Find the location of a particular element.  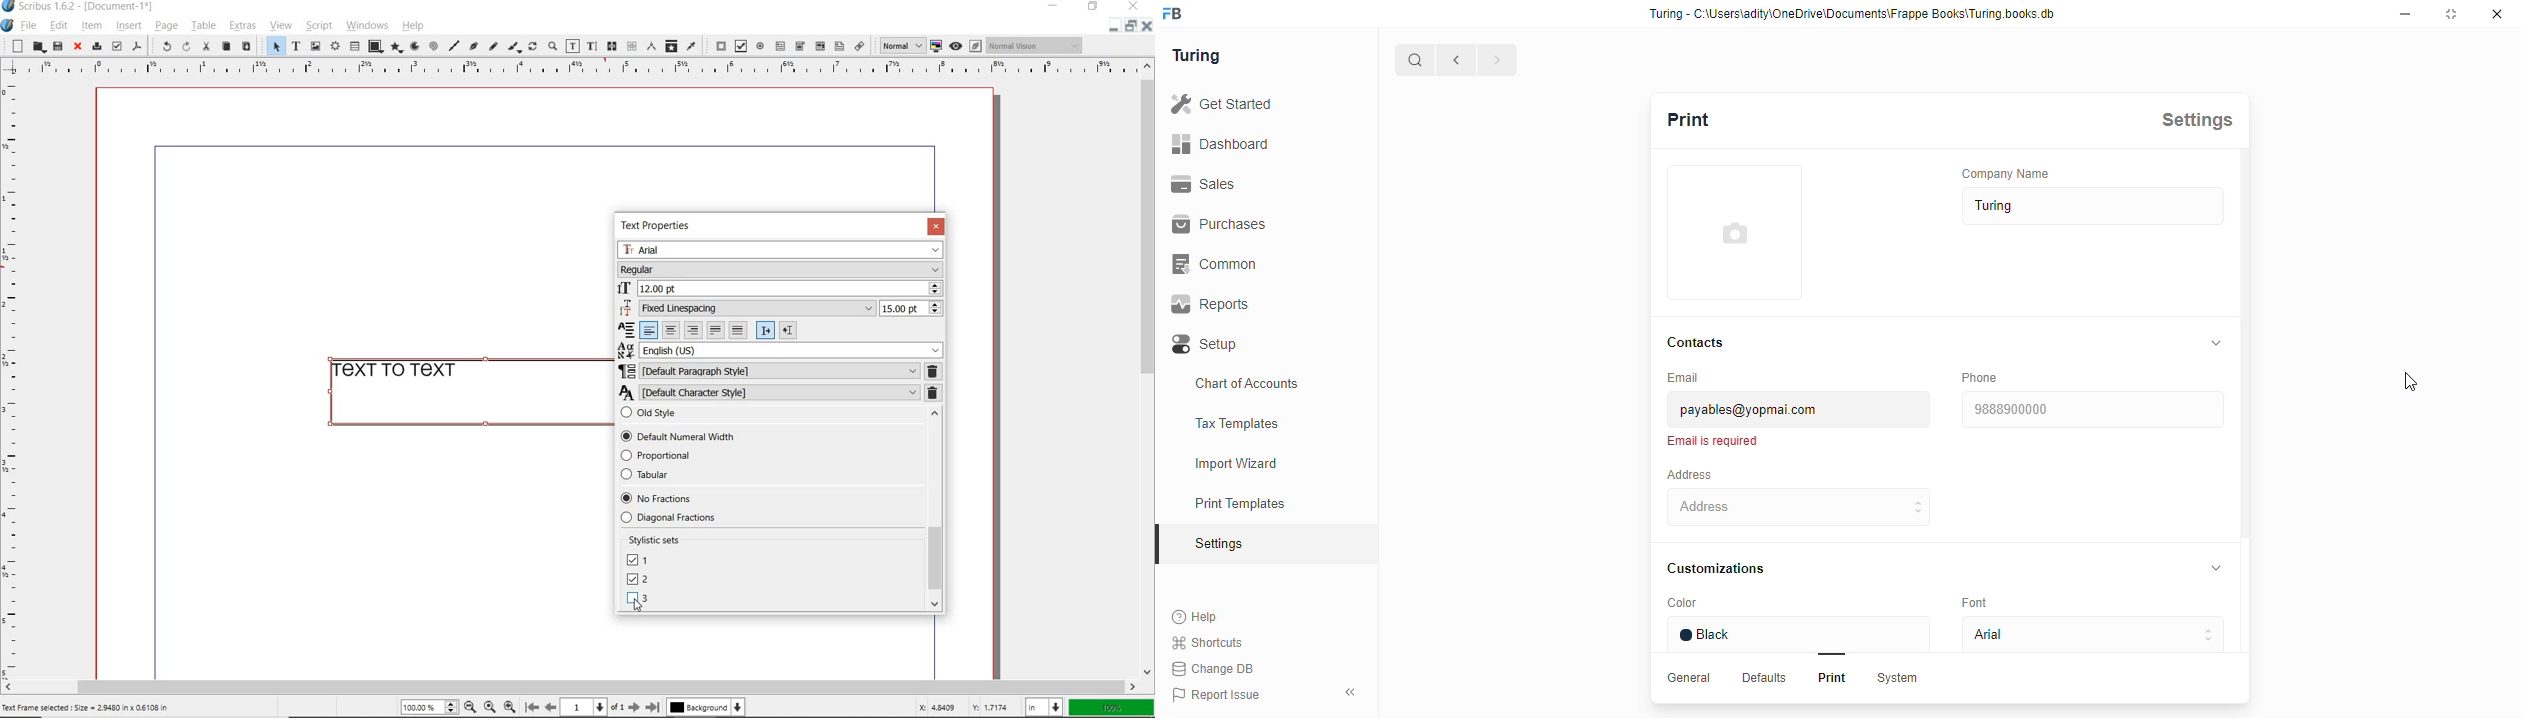

freehand line is located at coordinates (492, 47).